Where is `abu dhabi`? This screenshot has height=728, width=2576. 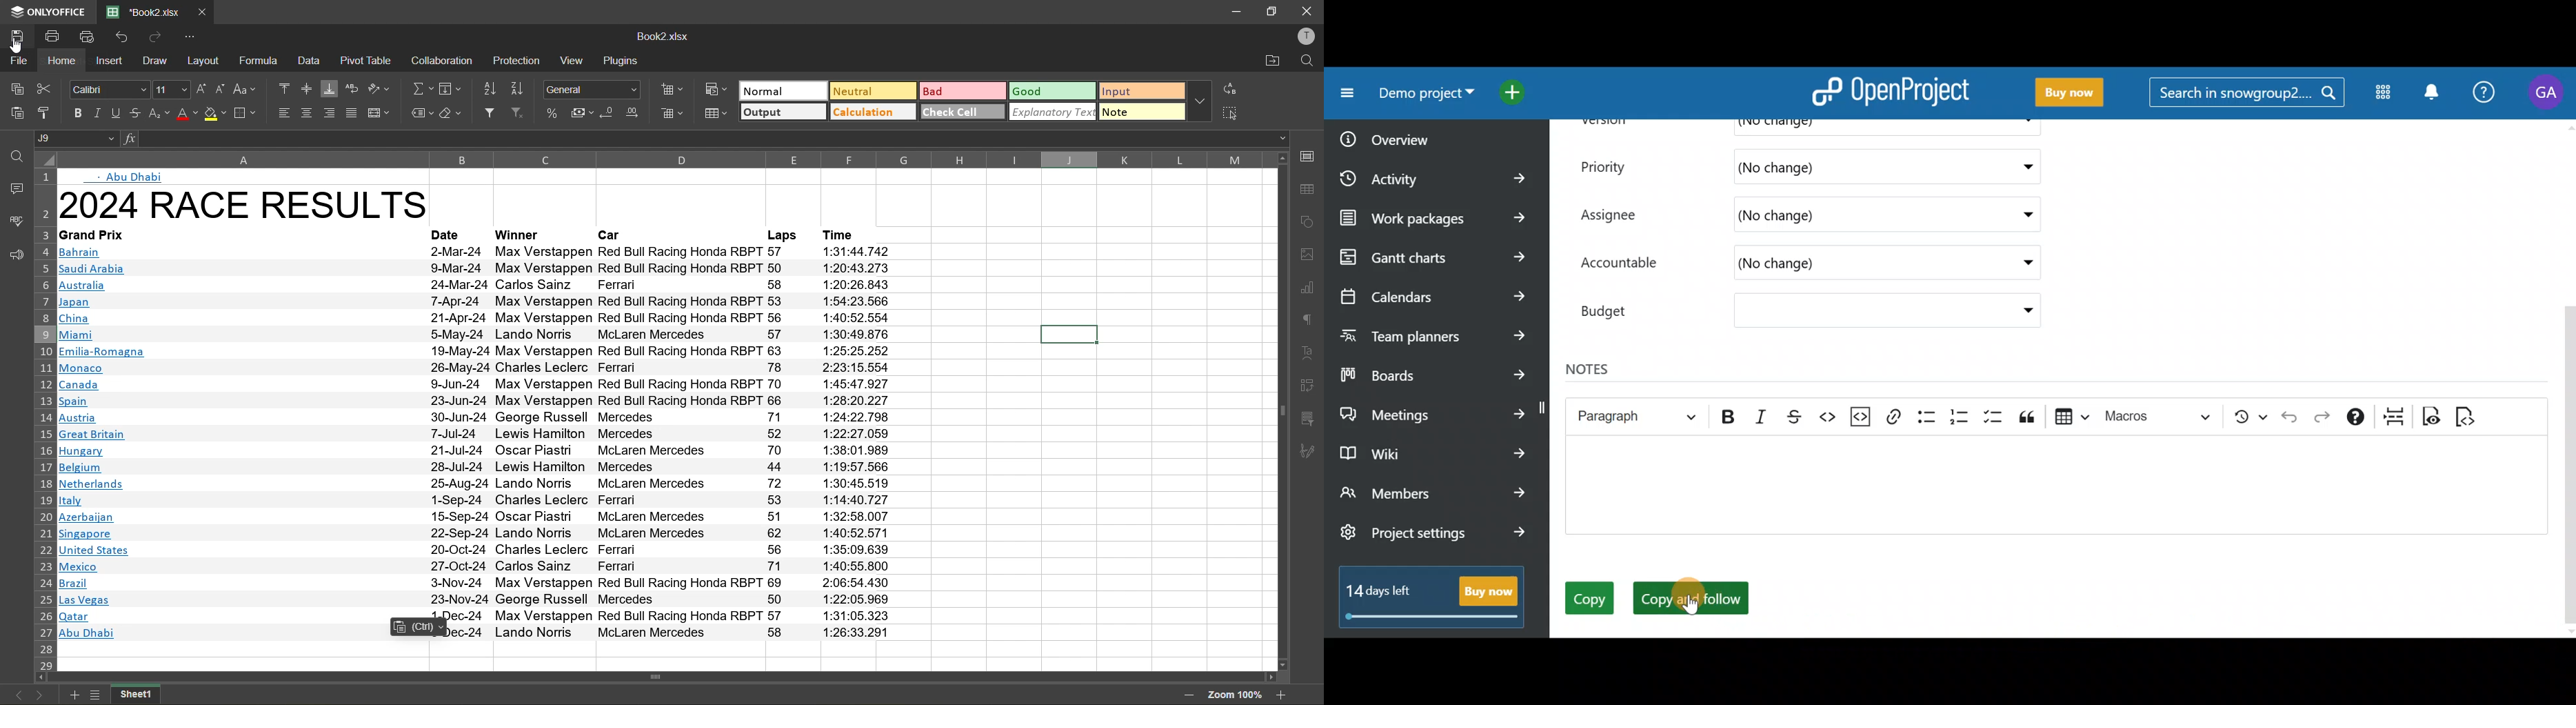 abu dhabi is located at coordinates (135, 178).